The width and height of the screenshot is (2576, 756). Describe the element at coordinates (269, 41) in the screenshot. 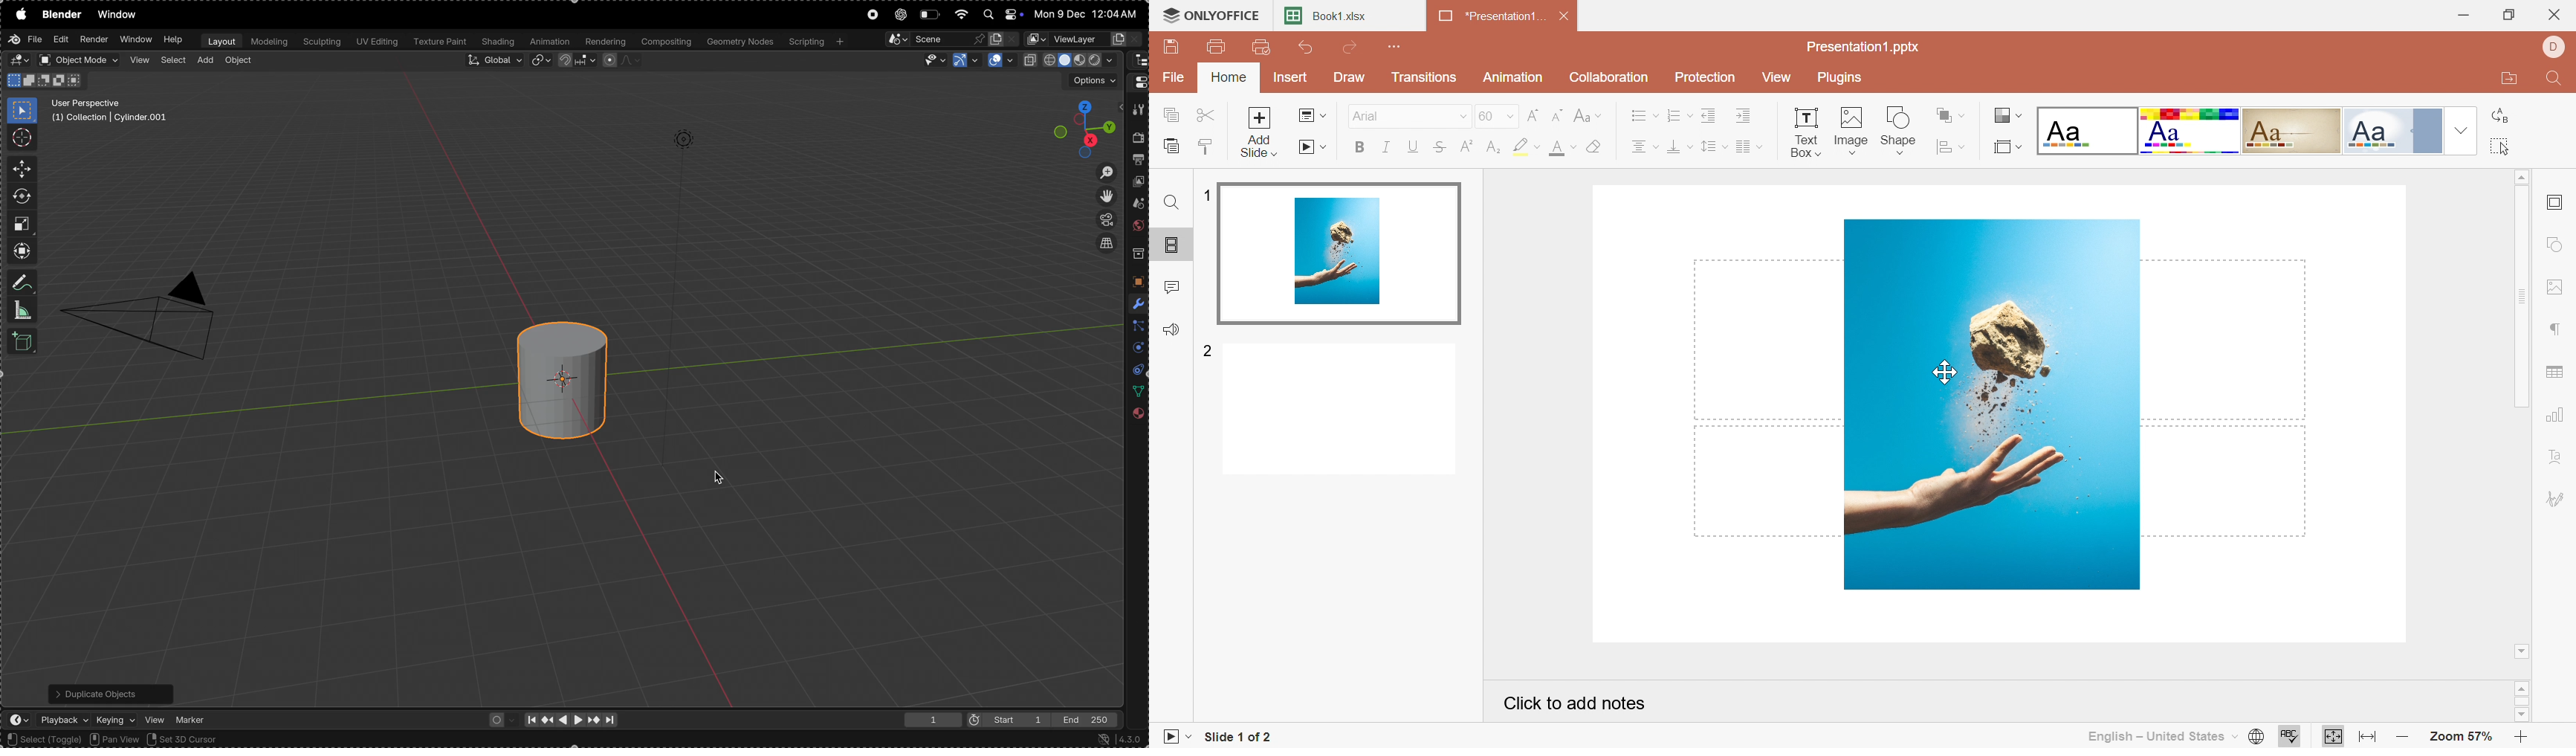

I see `modelling` at that location.